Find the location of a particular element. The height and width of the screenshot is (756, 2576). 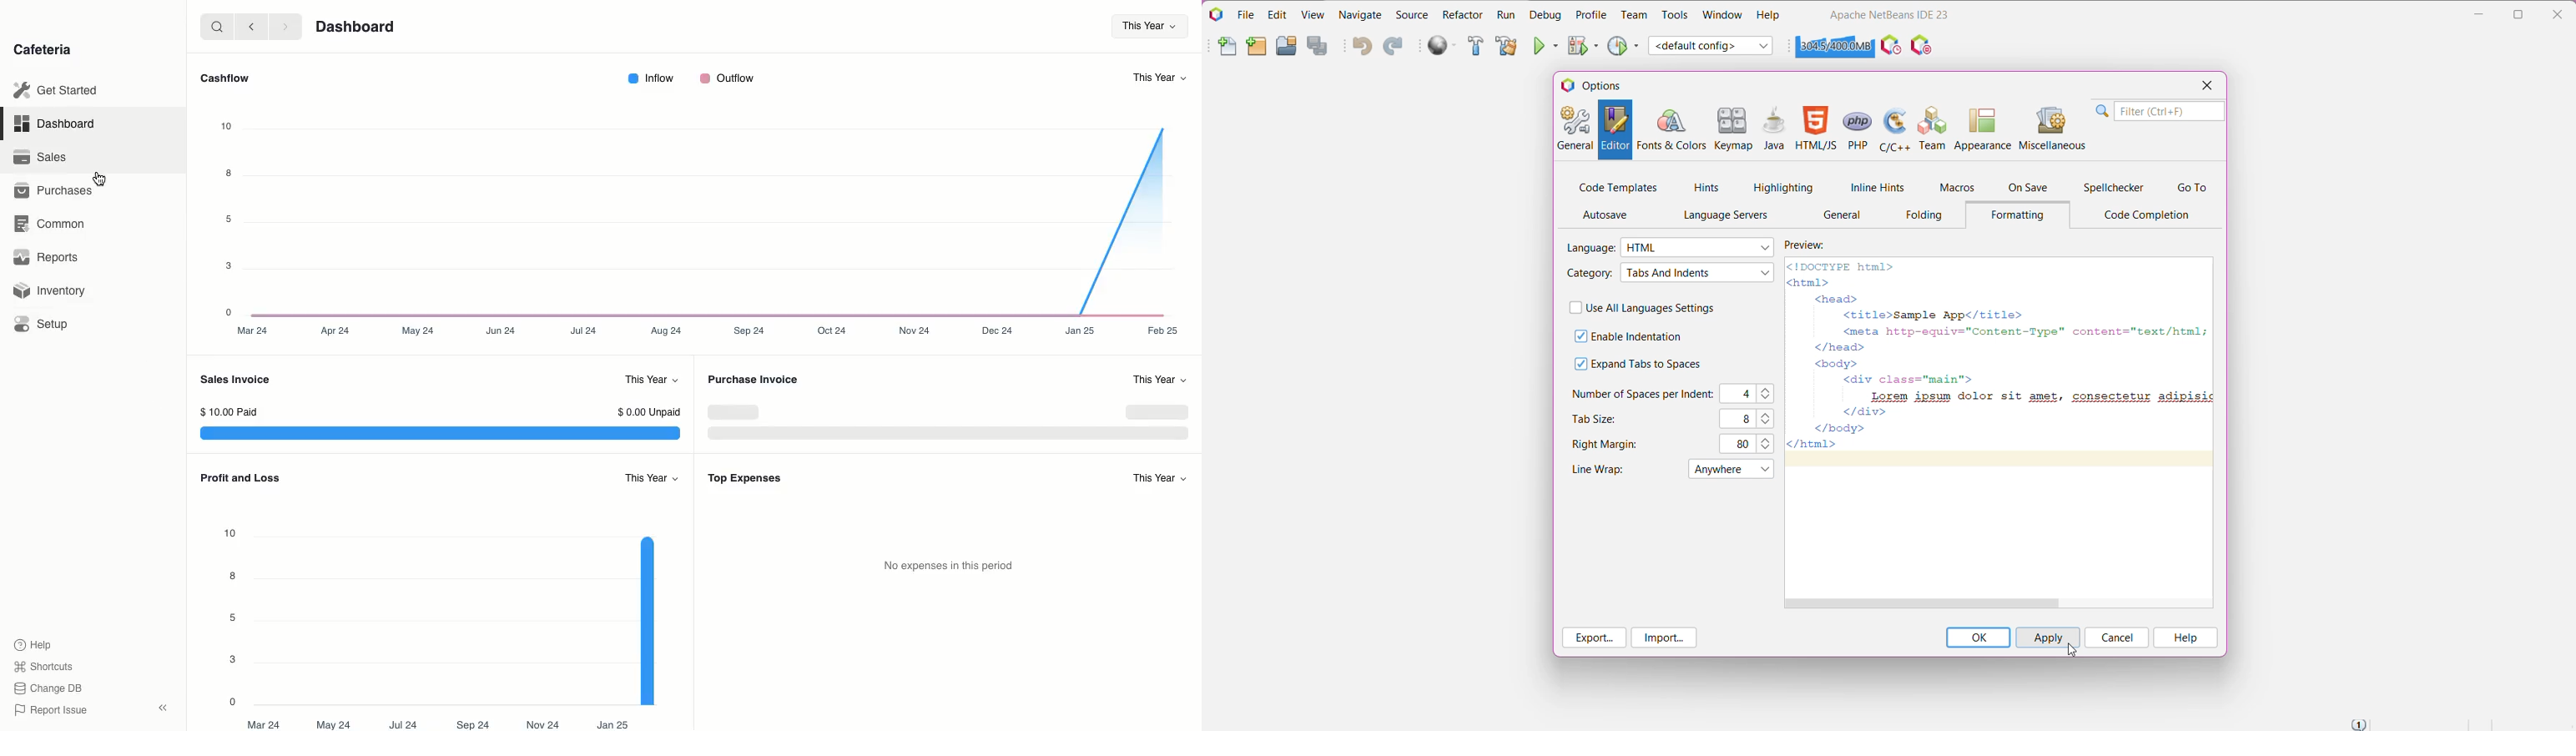

Inventory is located at coordinates (53, 290).